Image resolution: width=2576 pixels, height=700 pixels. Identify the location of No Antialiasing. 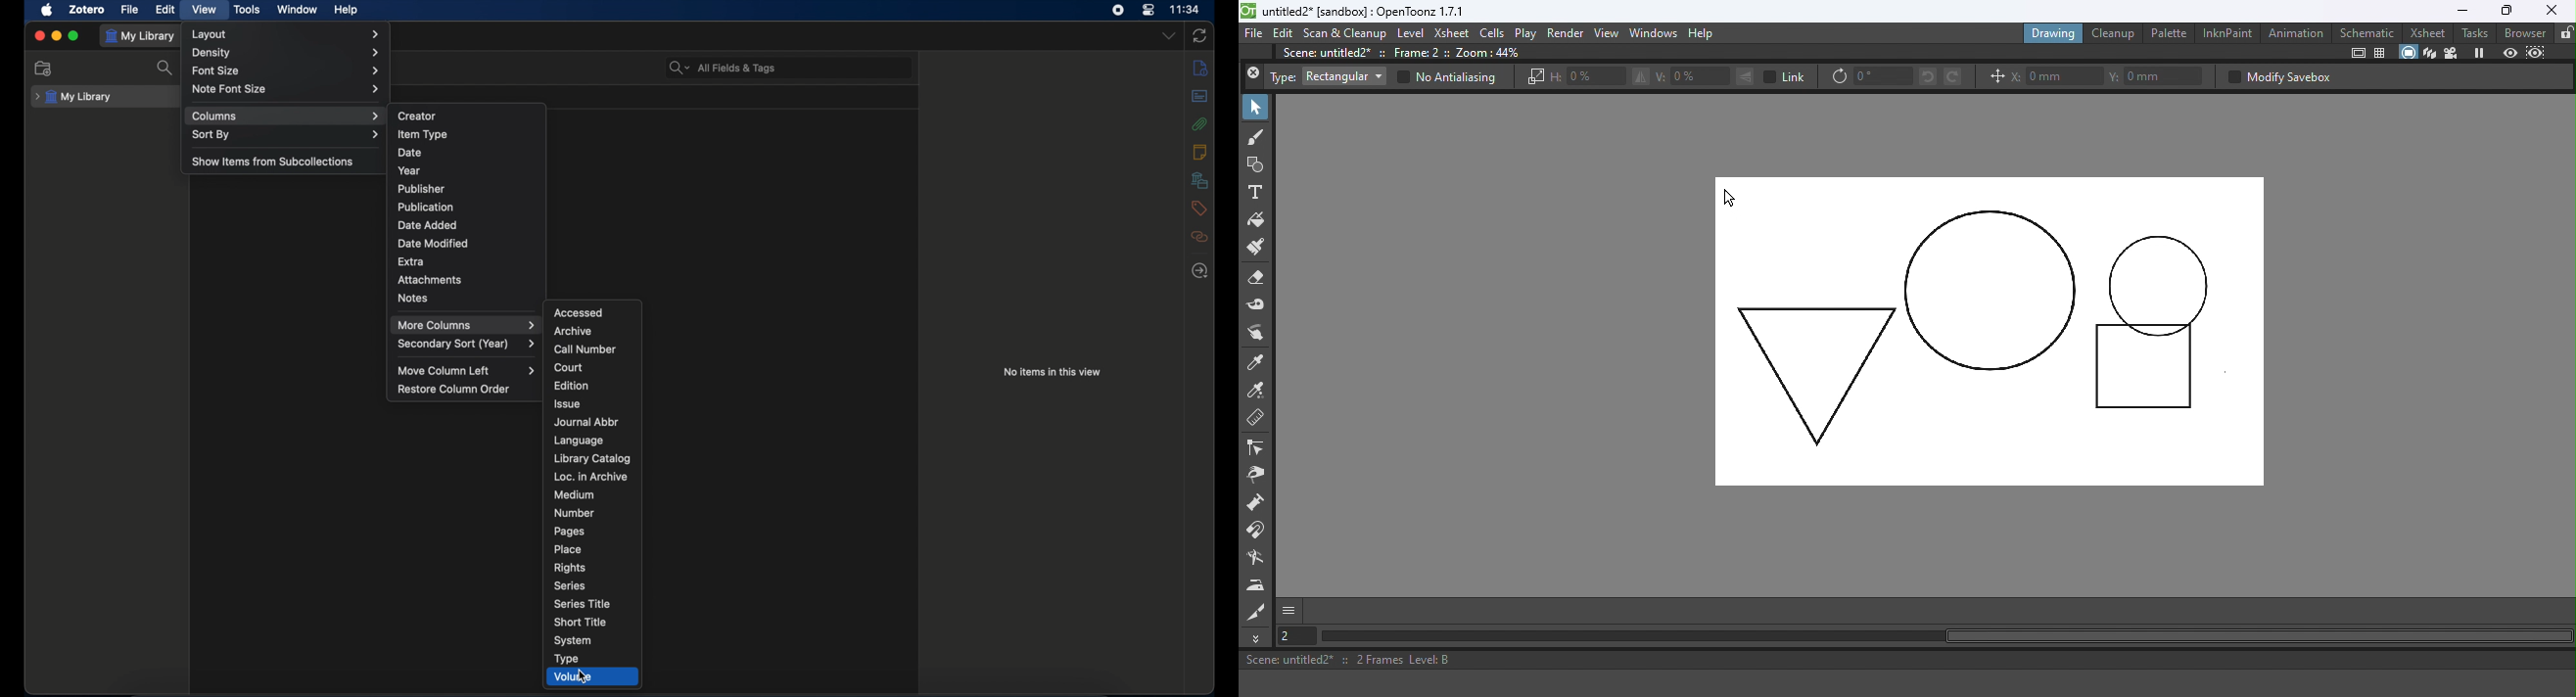
(1445, 77).